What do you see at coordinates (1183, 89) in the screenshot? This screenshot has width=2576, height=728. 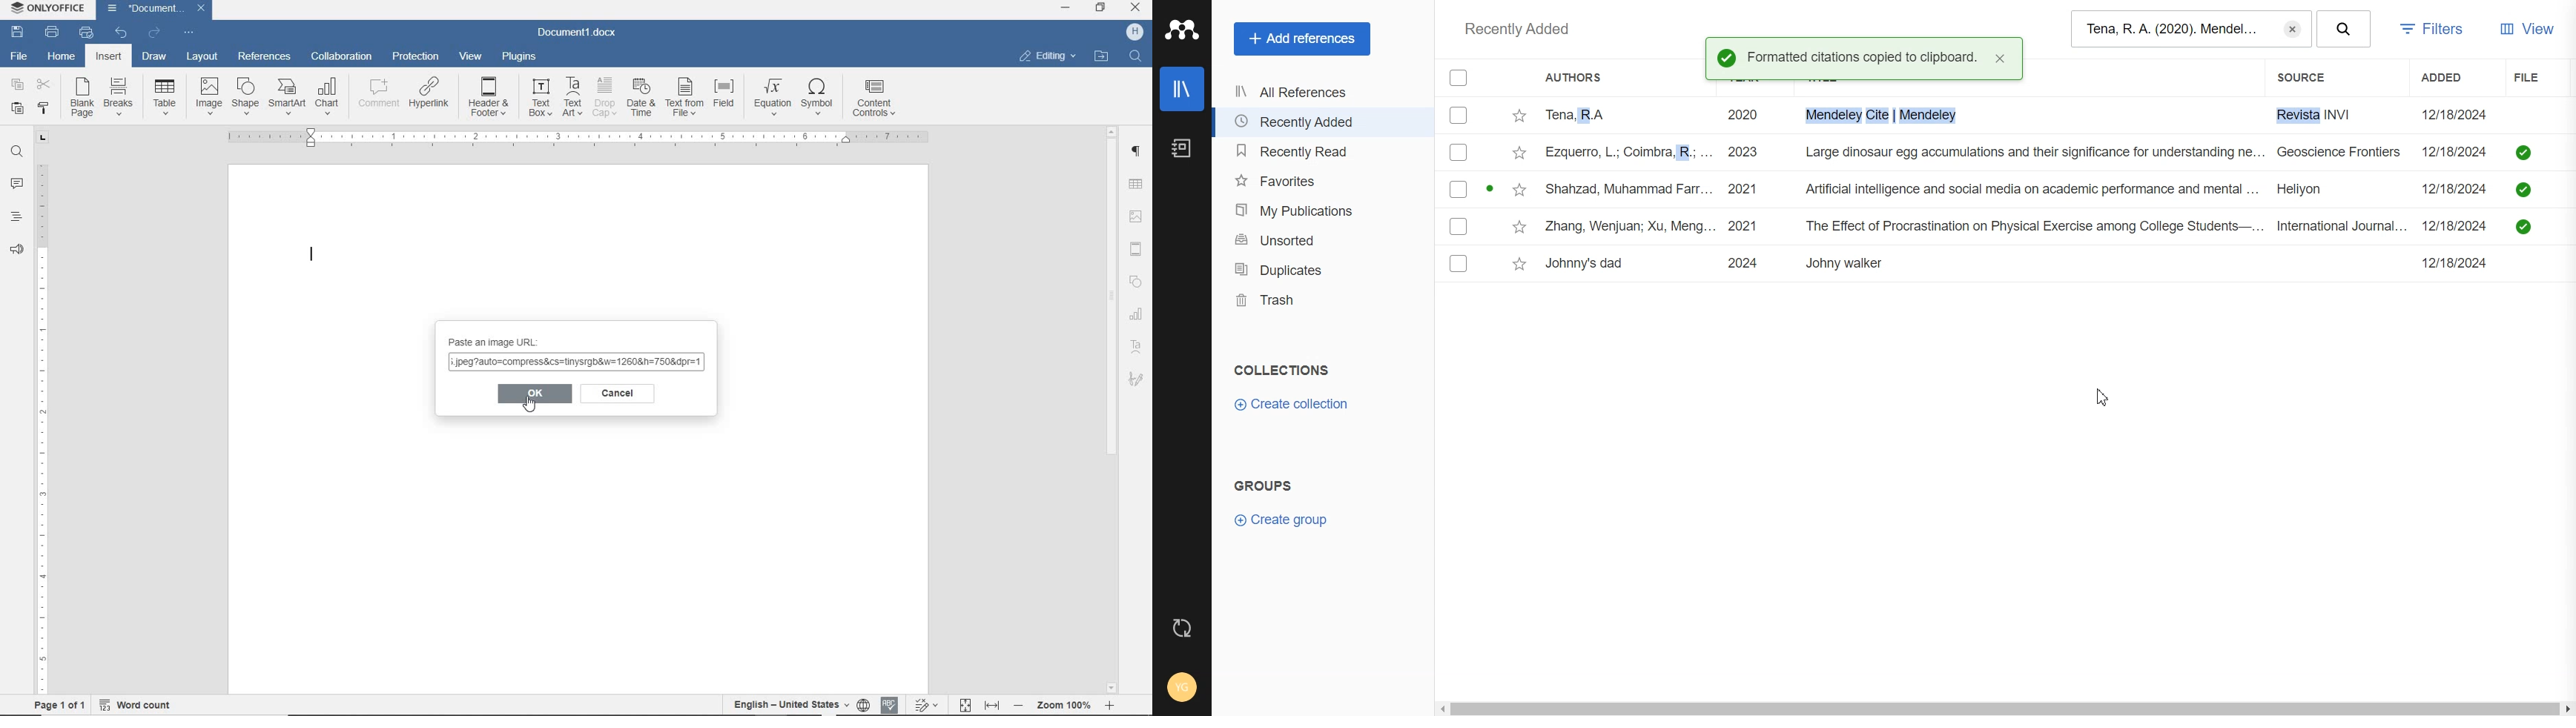 I see `Library` at bounding box center [1183, 89].